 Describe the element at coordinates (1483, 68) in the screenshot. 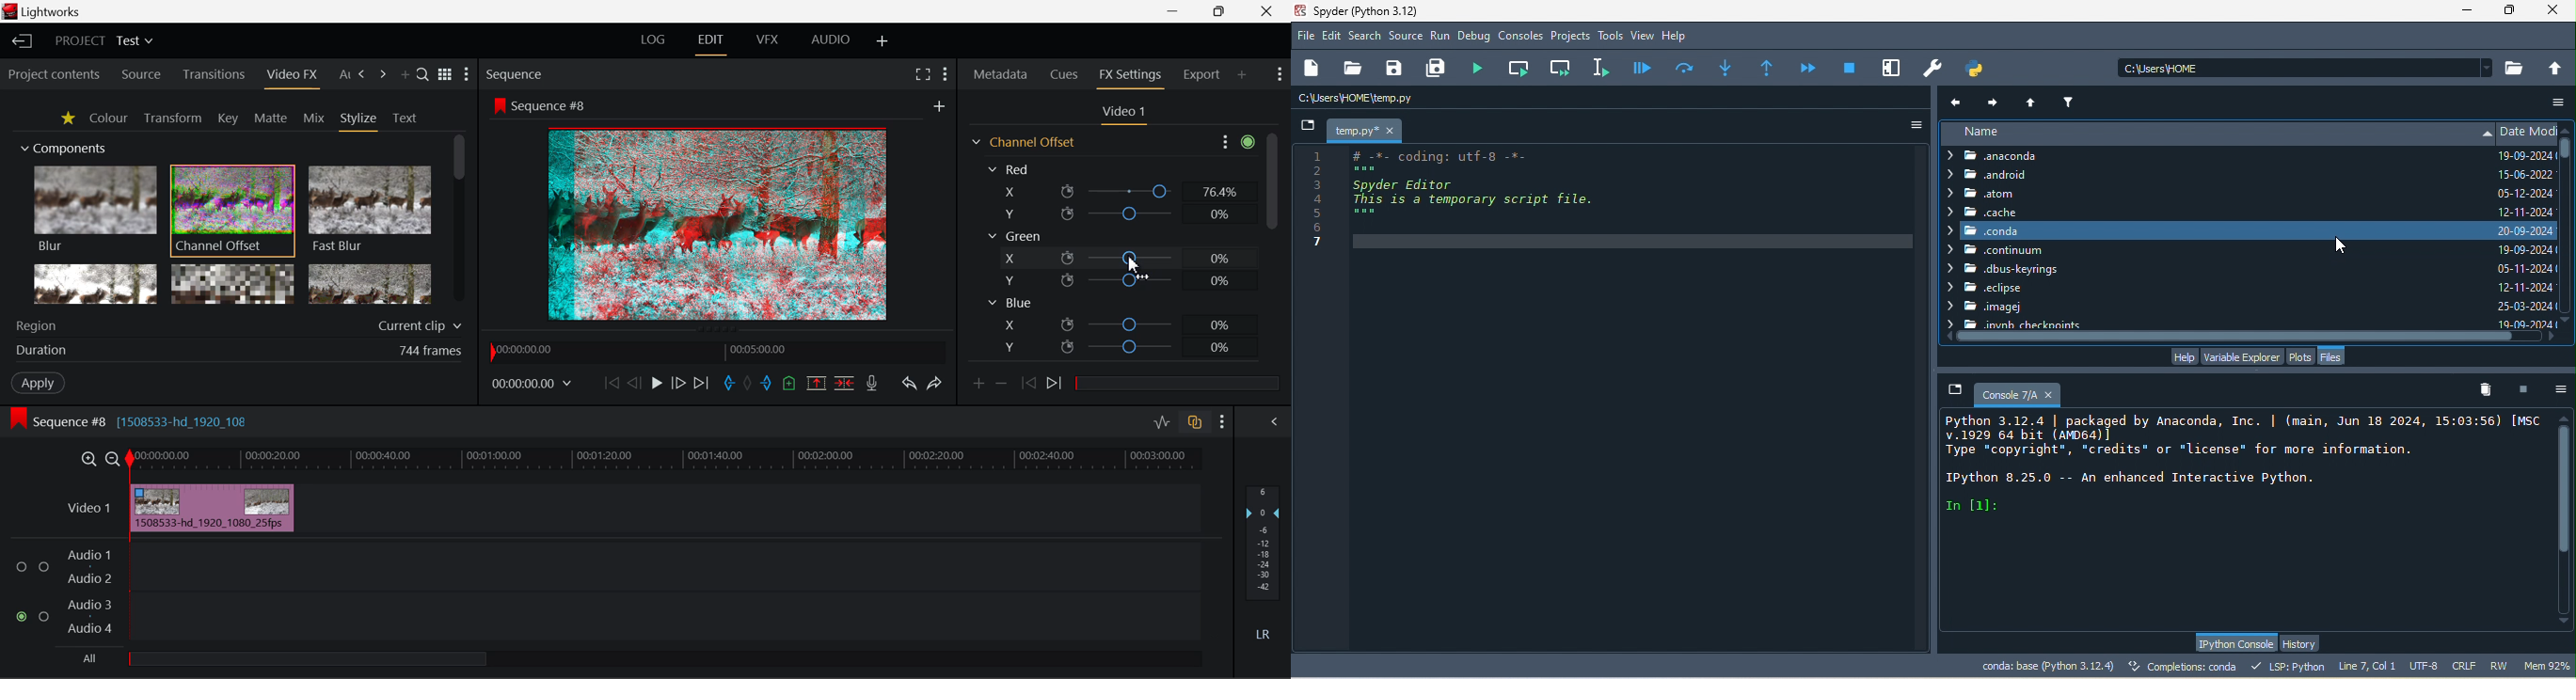

I see `run file` at that location.